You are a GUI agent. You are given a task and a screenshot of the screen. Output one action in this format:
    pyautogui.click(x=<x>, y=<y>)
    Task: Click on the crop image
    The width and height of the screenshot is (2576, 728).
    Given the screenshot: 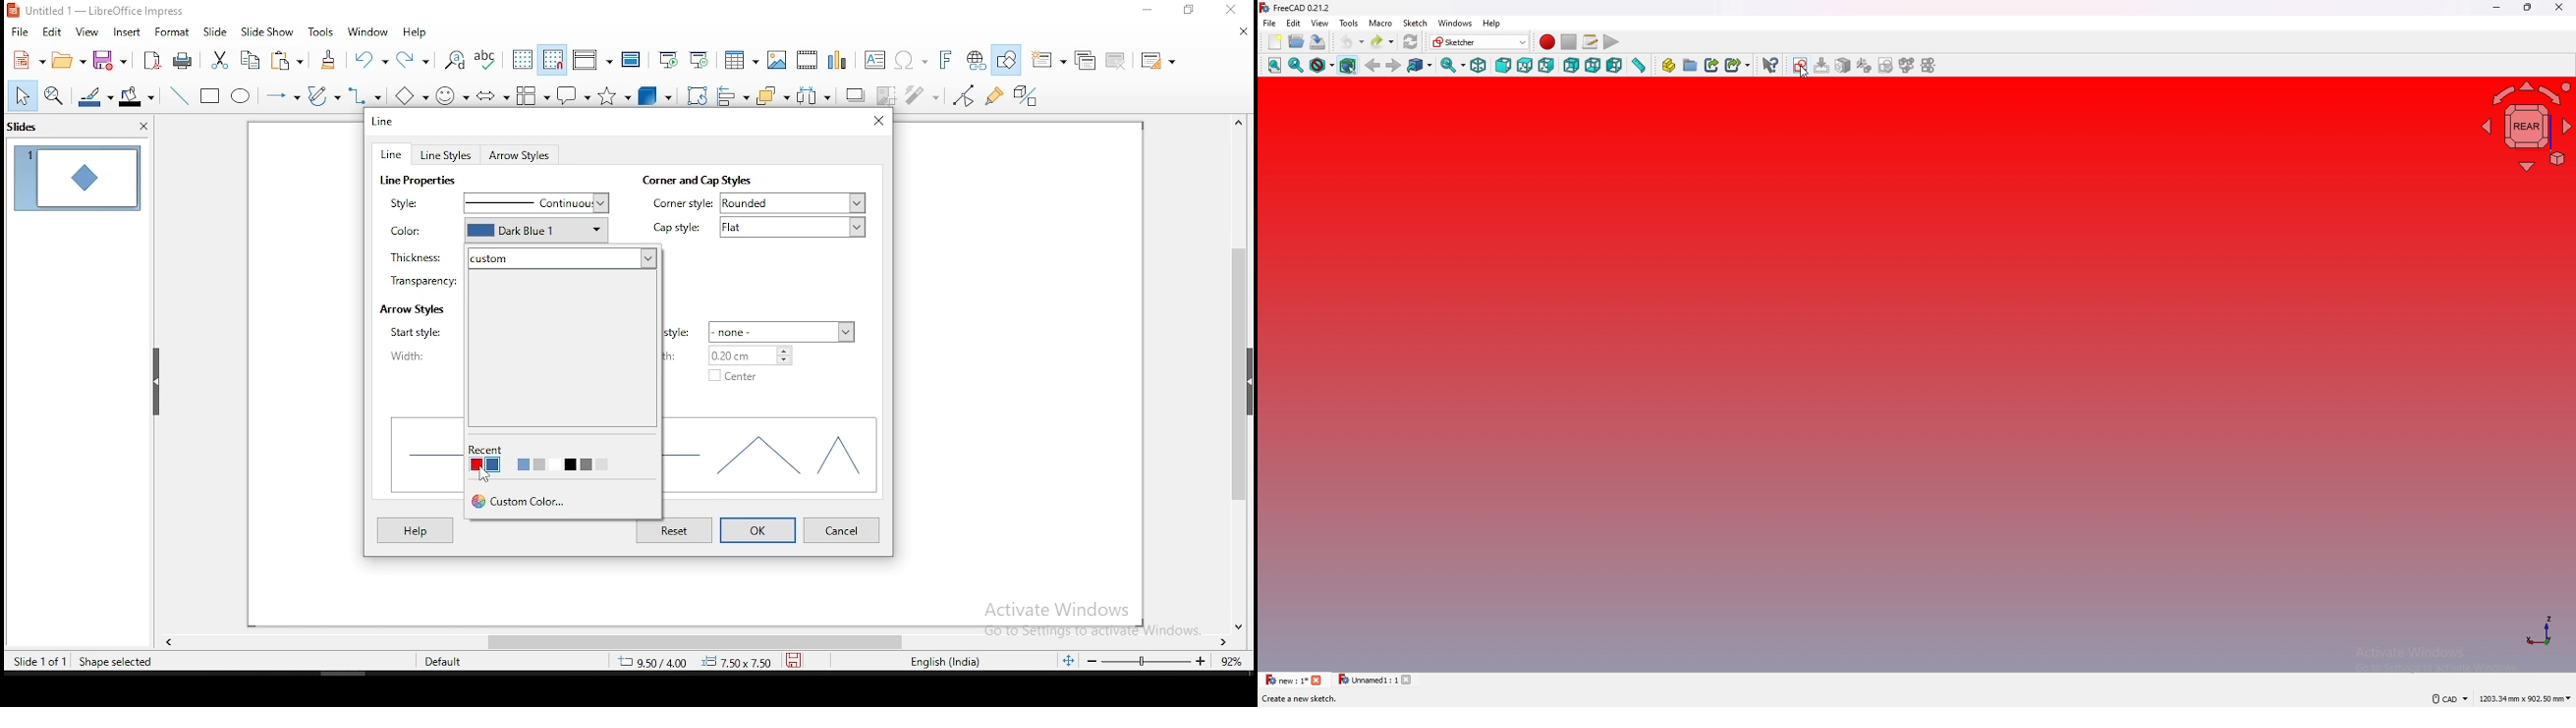 What is the action you would take?
    pyautogui.click(x=886, y=96)
    